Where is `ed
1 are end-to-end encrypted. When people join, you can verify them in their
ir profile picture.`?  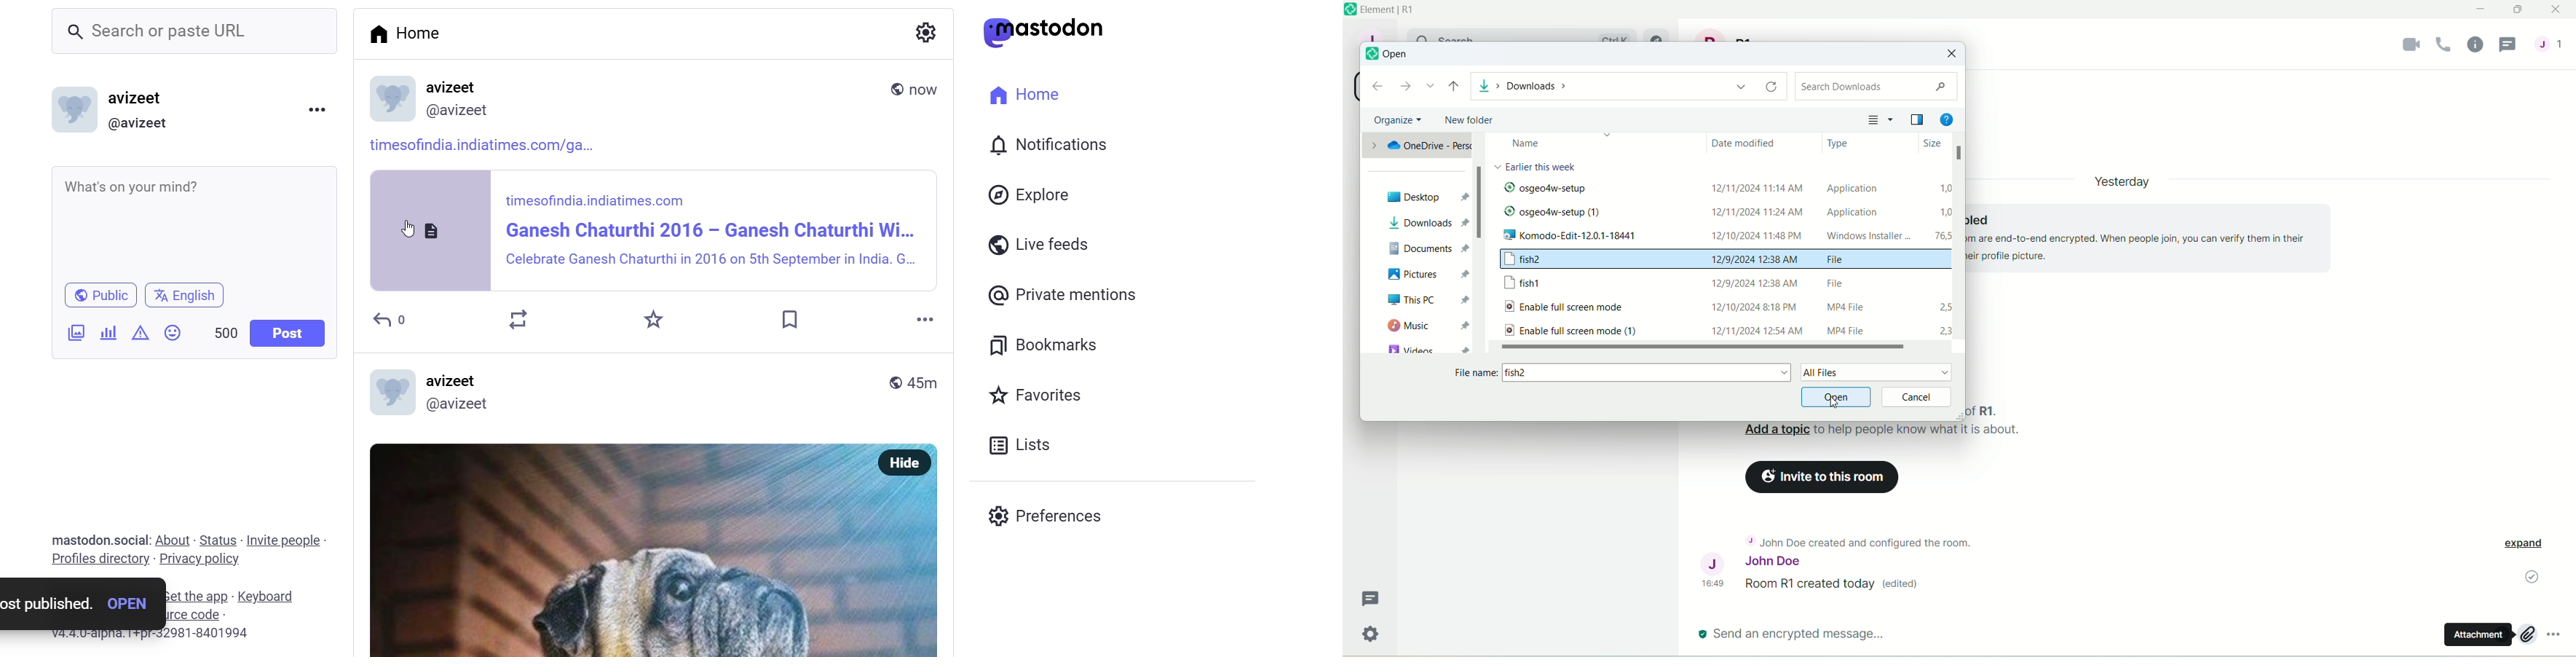 ed
1 are end-to-end encrypted. When people join, you can verify them in their
ir profile picture. is located at coordinates (2144, 234).